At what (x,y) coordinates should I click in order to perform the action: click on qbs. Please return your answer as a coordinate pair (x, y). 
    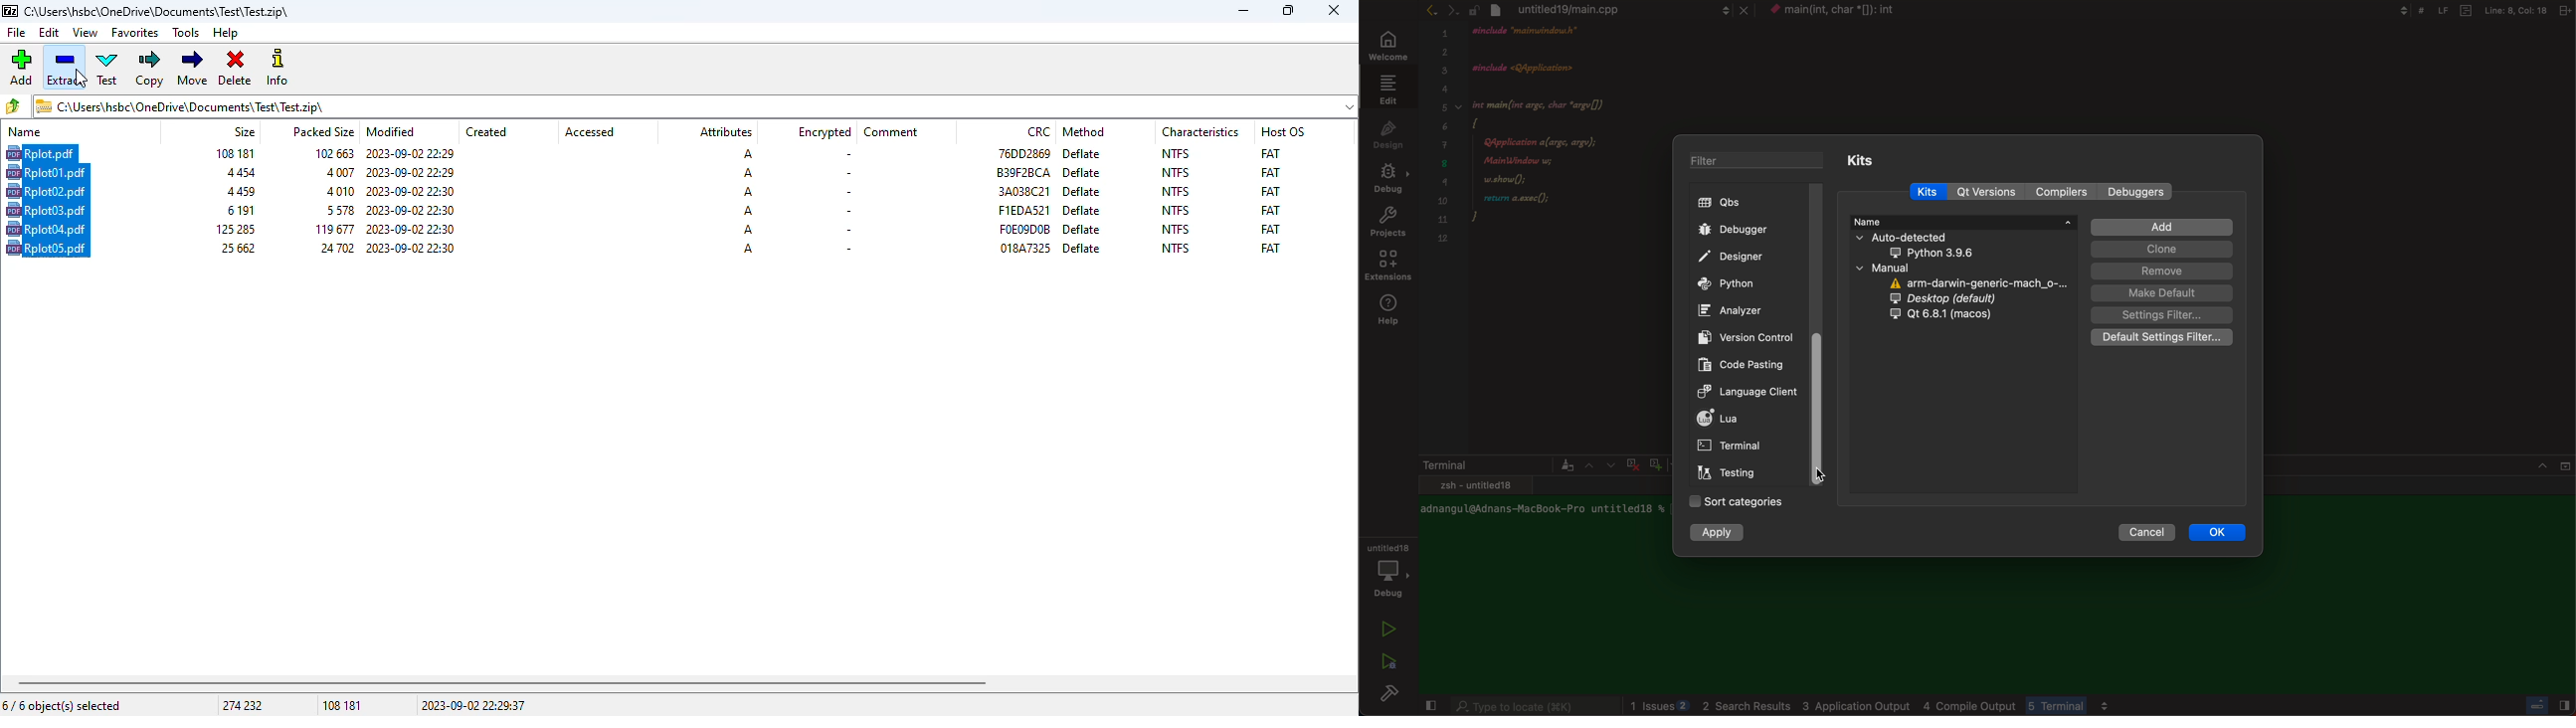
    Looking at the image, I should click on (1751, 203).